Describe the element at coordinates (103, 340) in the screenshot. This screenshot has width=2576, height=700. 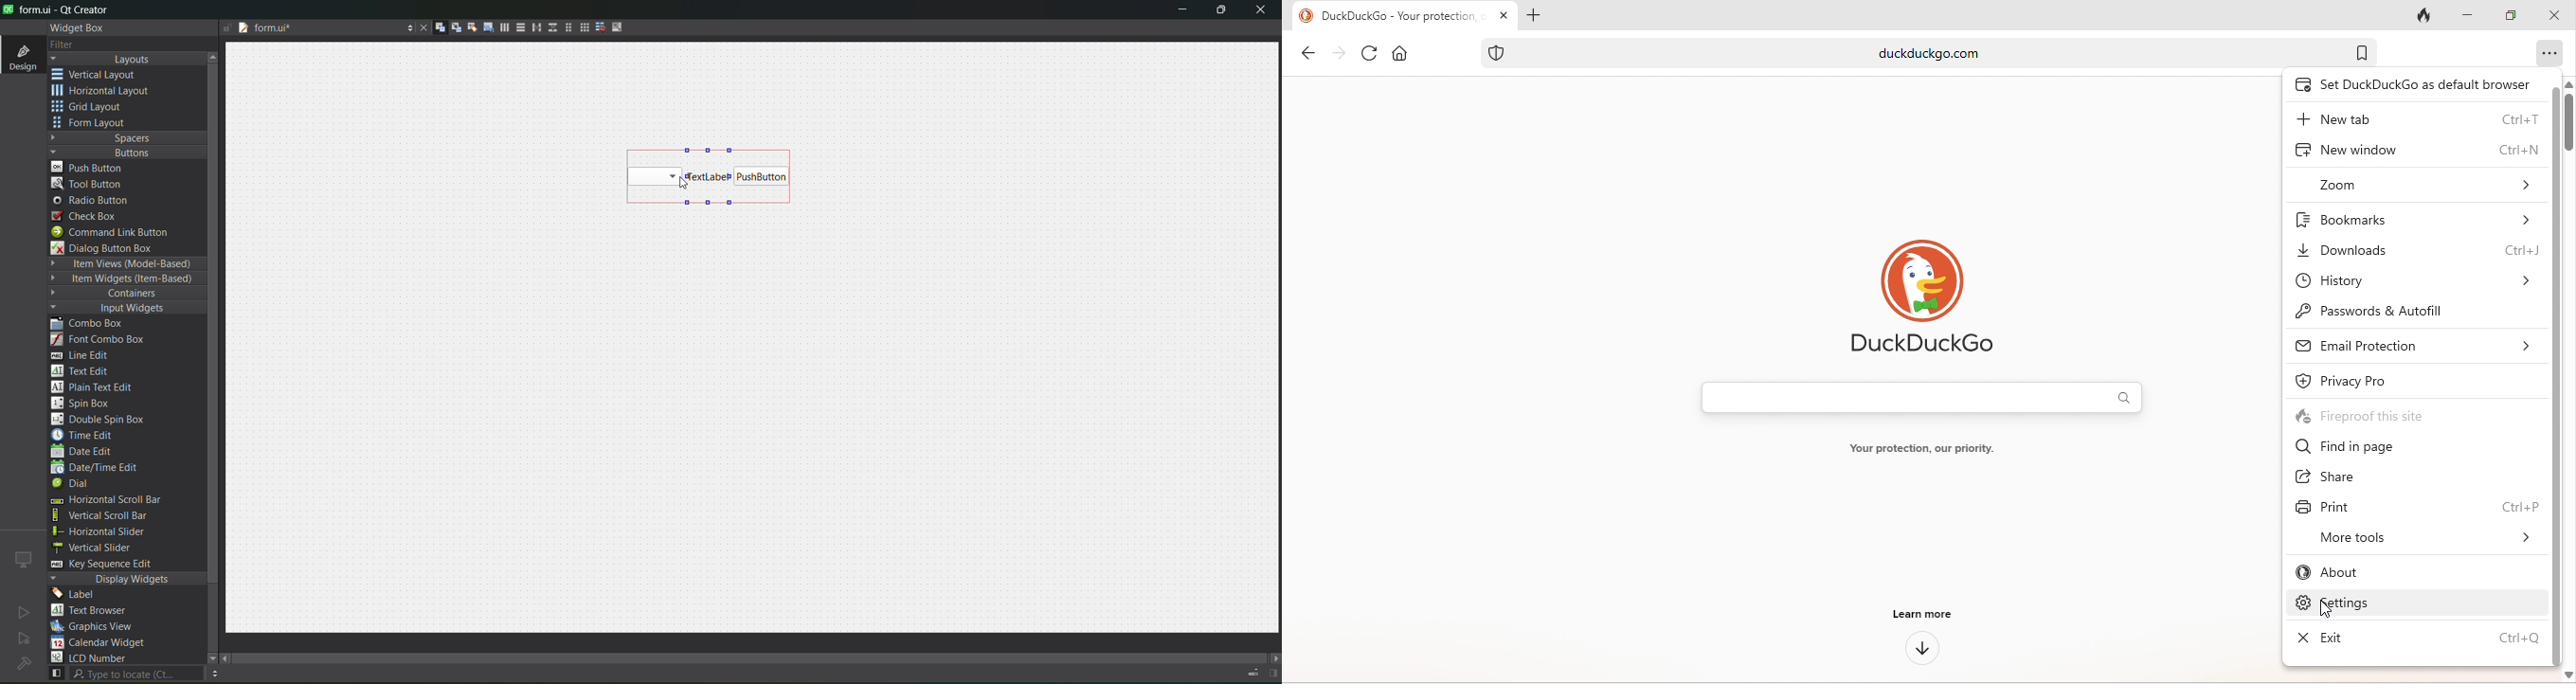
I see `font combo box` at that location.